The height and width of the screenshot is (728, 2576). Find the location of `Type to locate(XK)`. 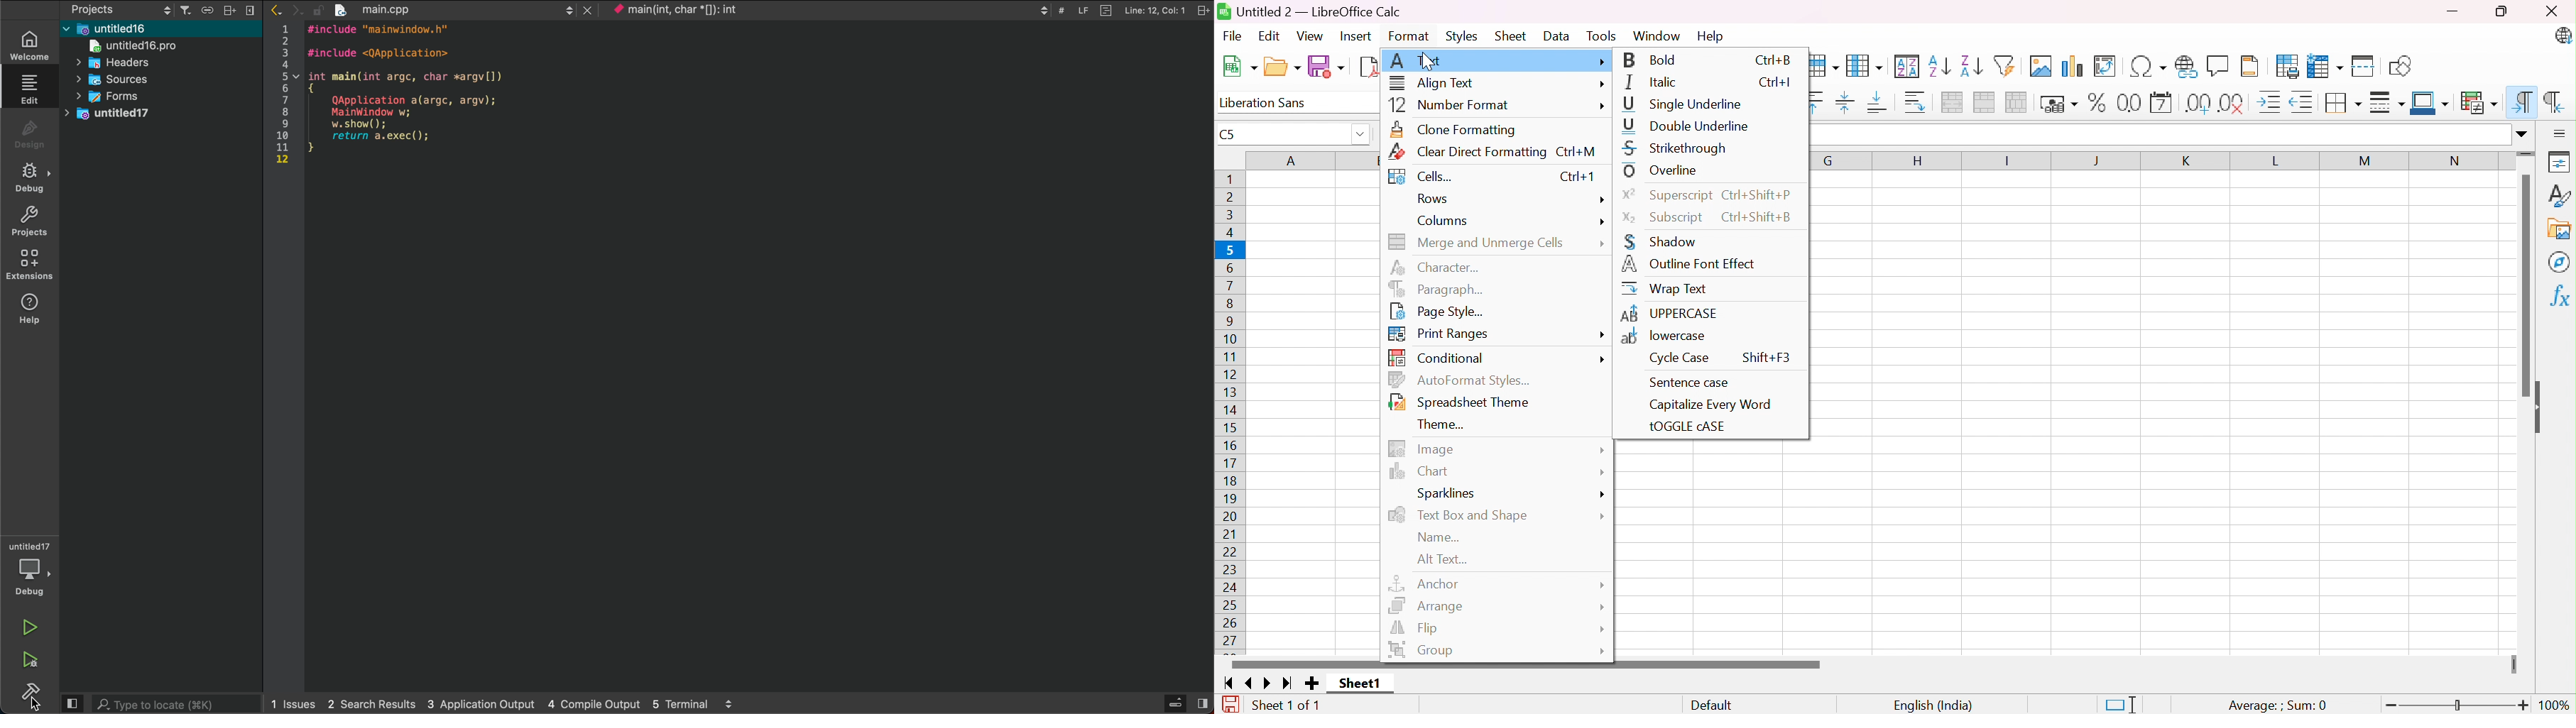

Type to locate(XK) is located at coordinates (177, 704).